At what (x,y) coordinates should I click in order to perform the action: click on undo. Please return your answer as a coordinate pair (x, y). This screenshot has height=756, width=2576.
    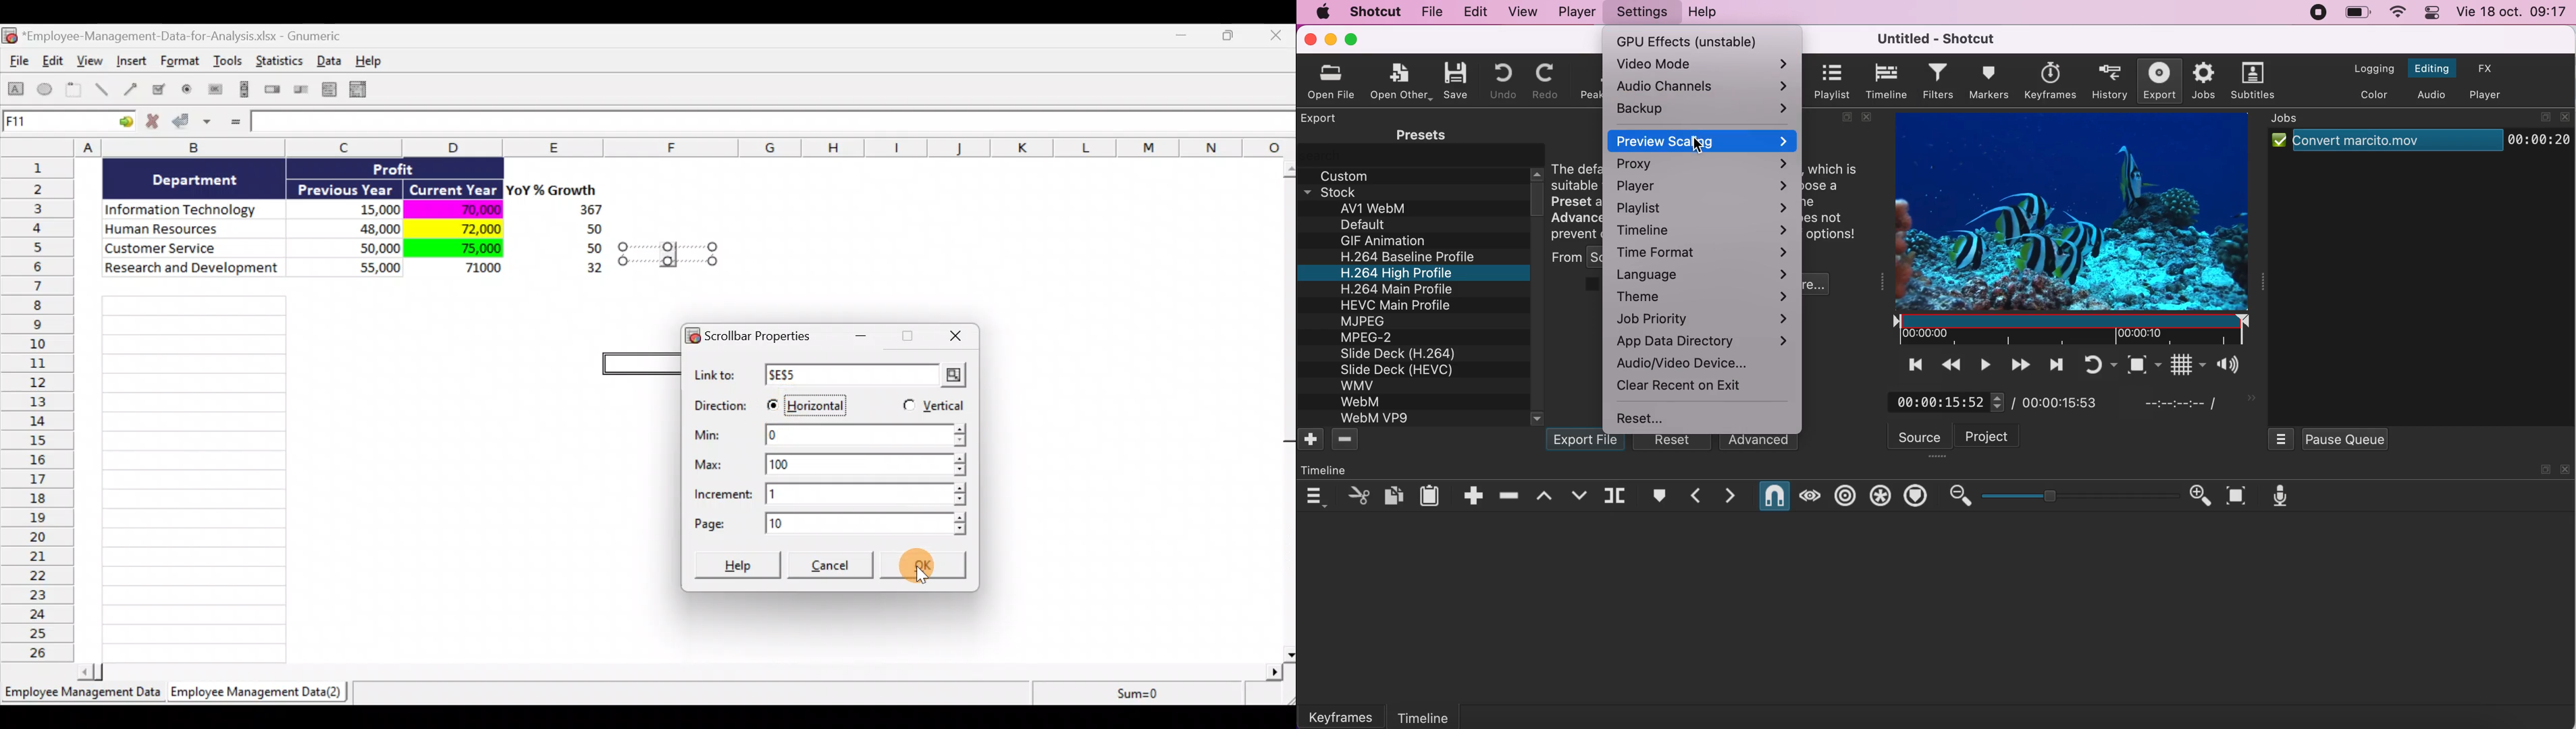
    Looking at the image, I should click on (1498, 81).